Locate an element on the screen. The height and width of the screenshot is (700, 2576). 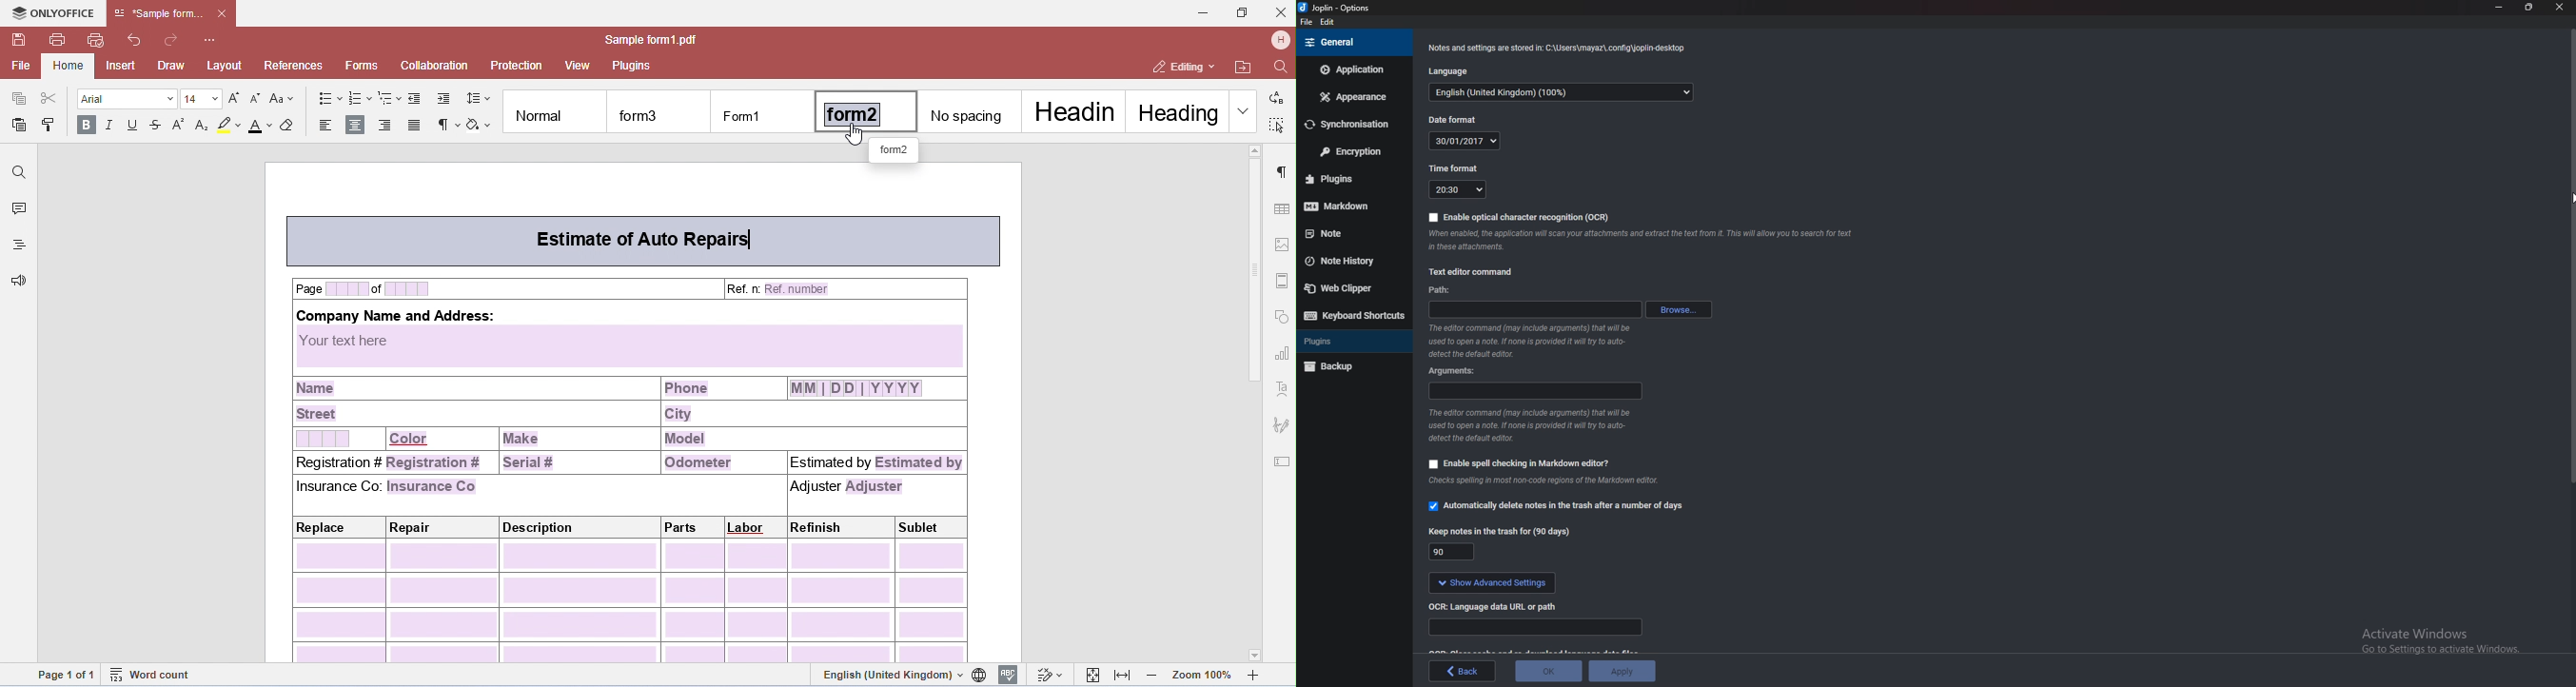
File is located at coordinates (1307, 22).